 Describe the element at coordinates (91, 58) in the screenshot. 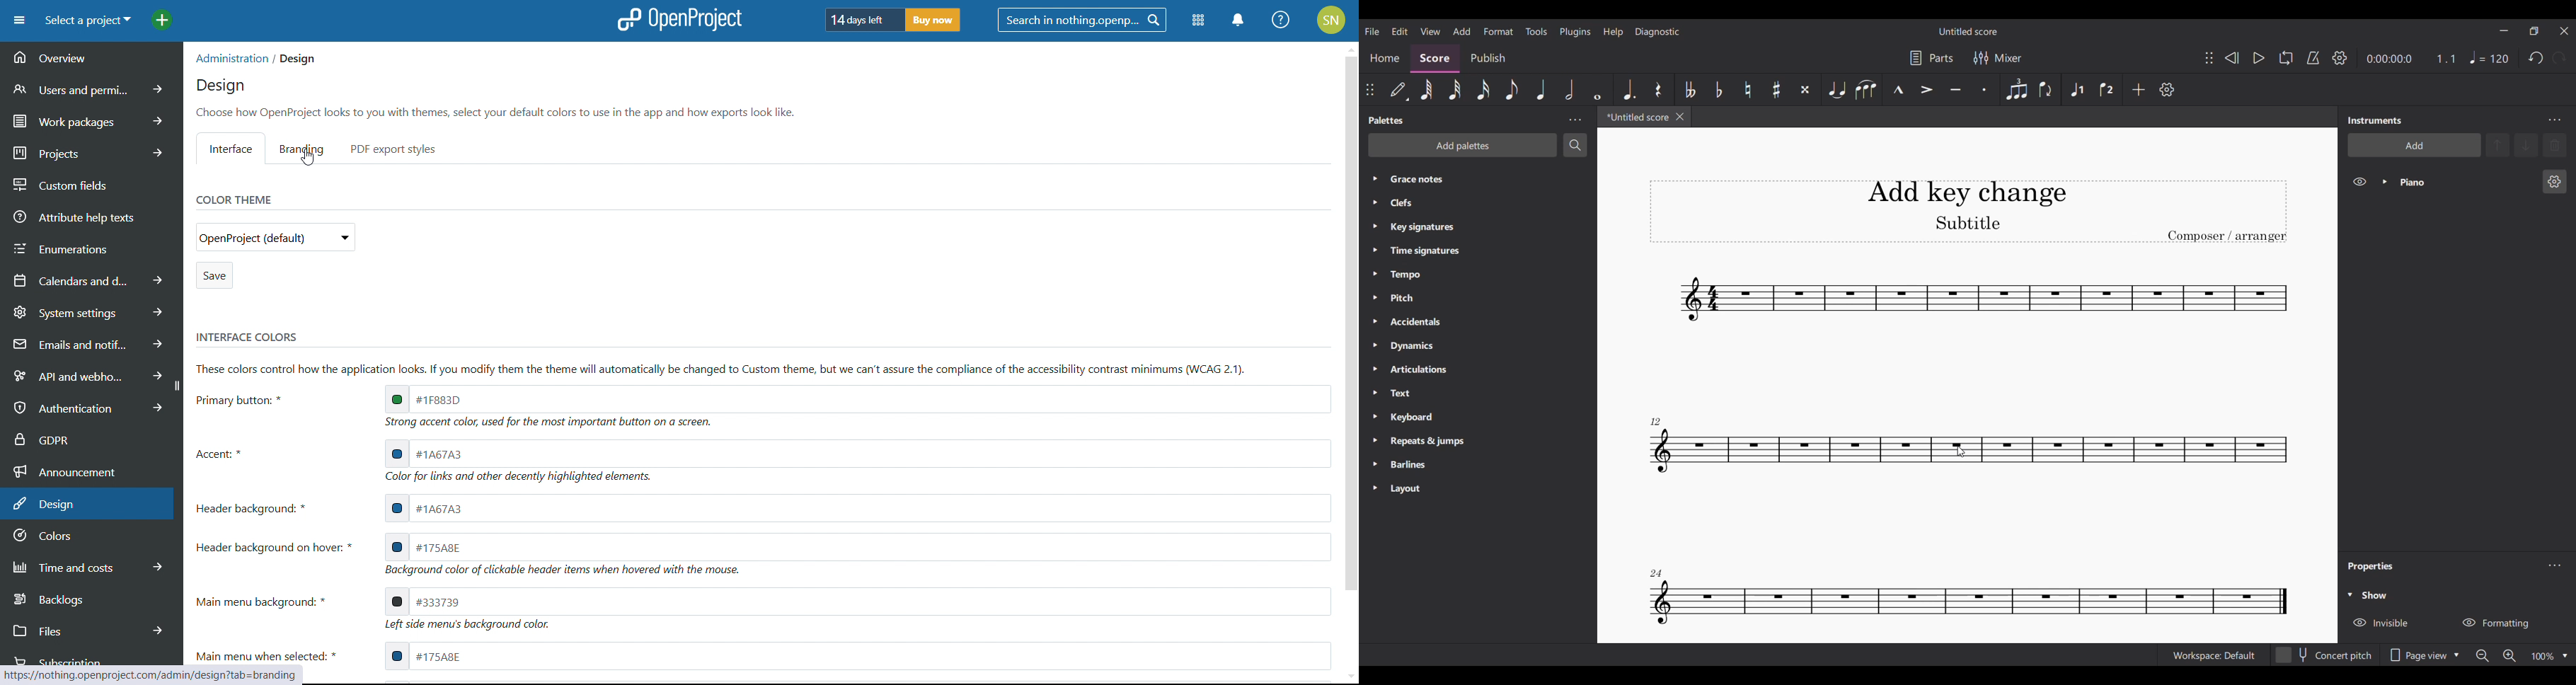

I see `overview` at that location.